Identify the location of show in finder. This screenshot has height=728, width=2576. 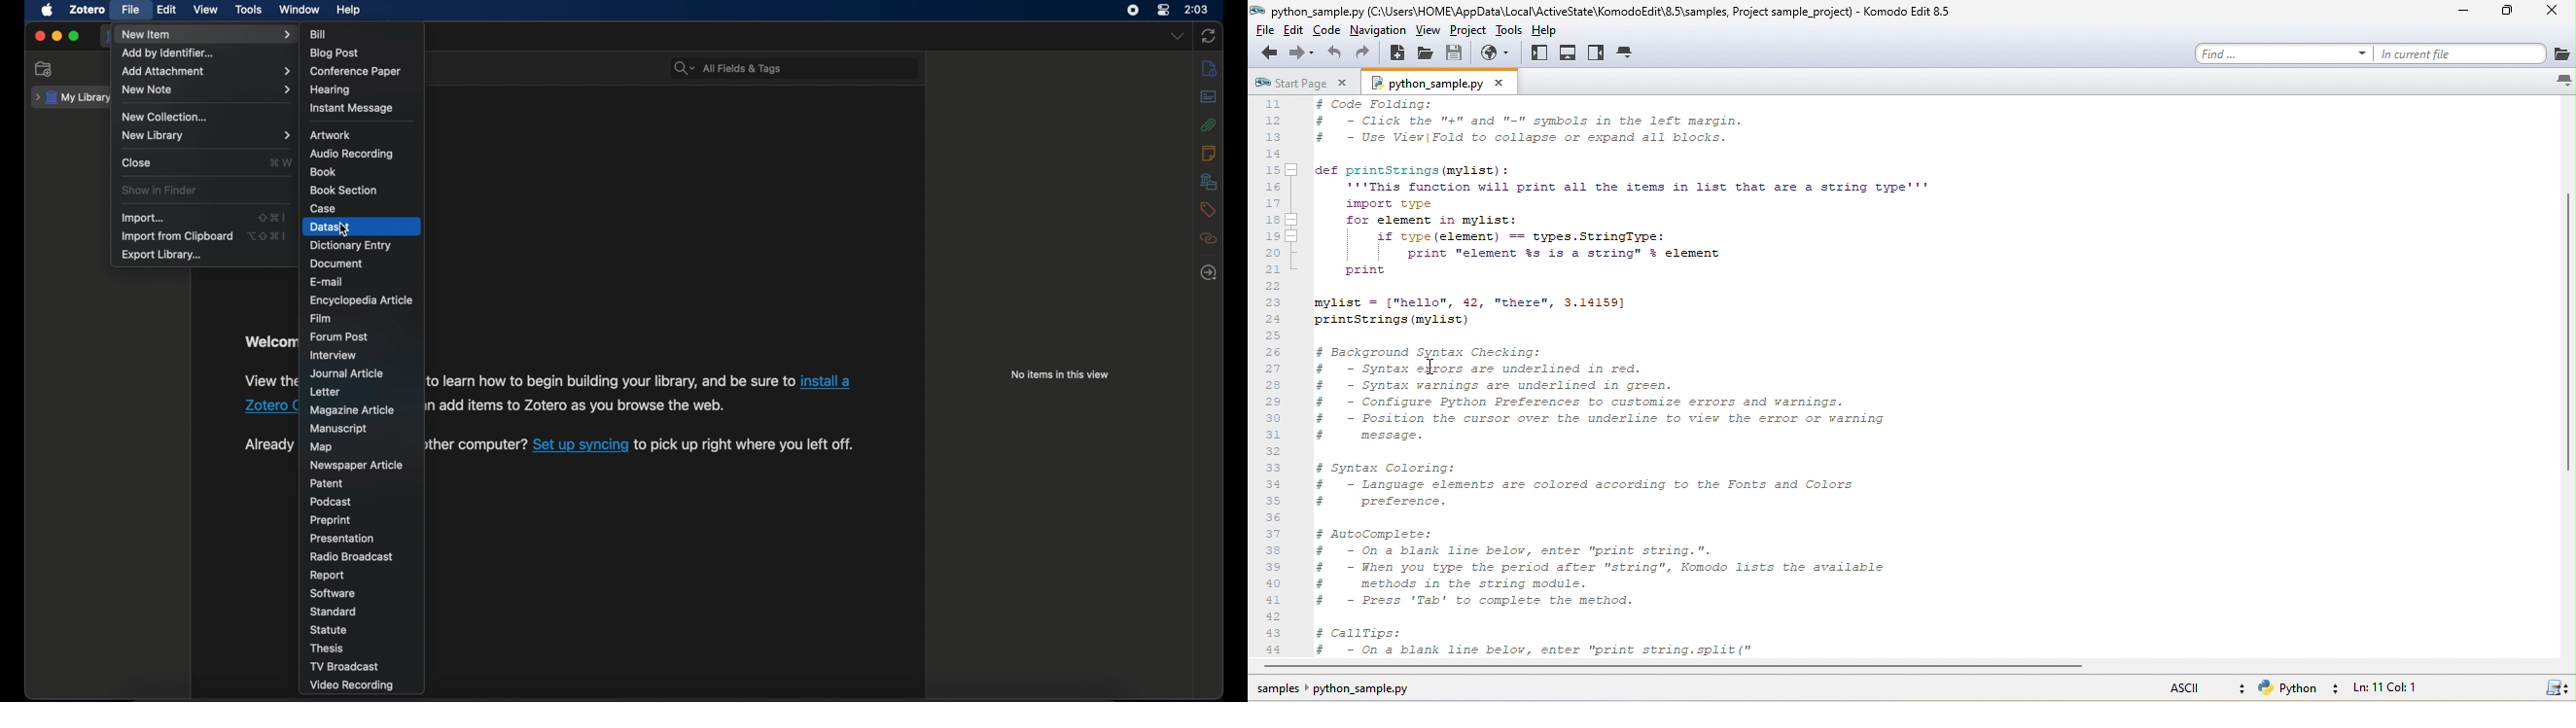
(161, 190).